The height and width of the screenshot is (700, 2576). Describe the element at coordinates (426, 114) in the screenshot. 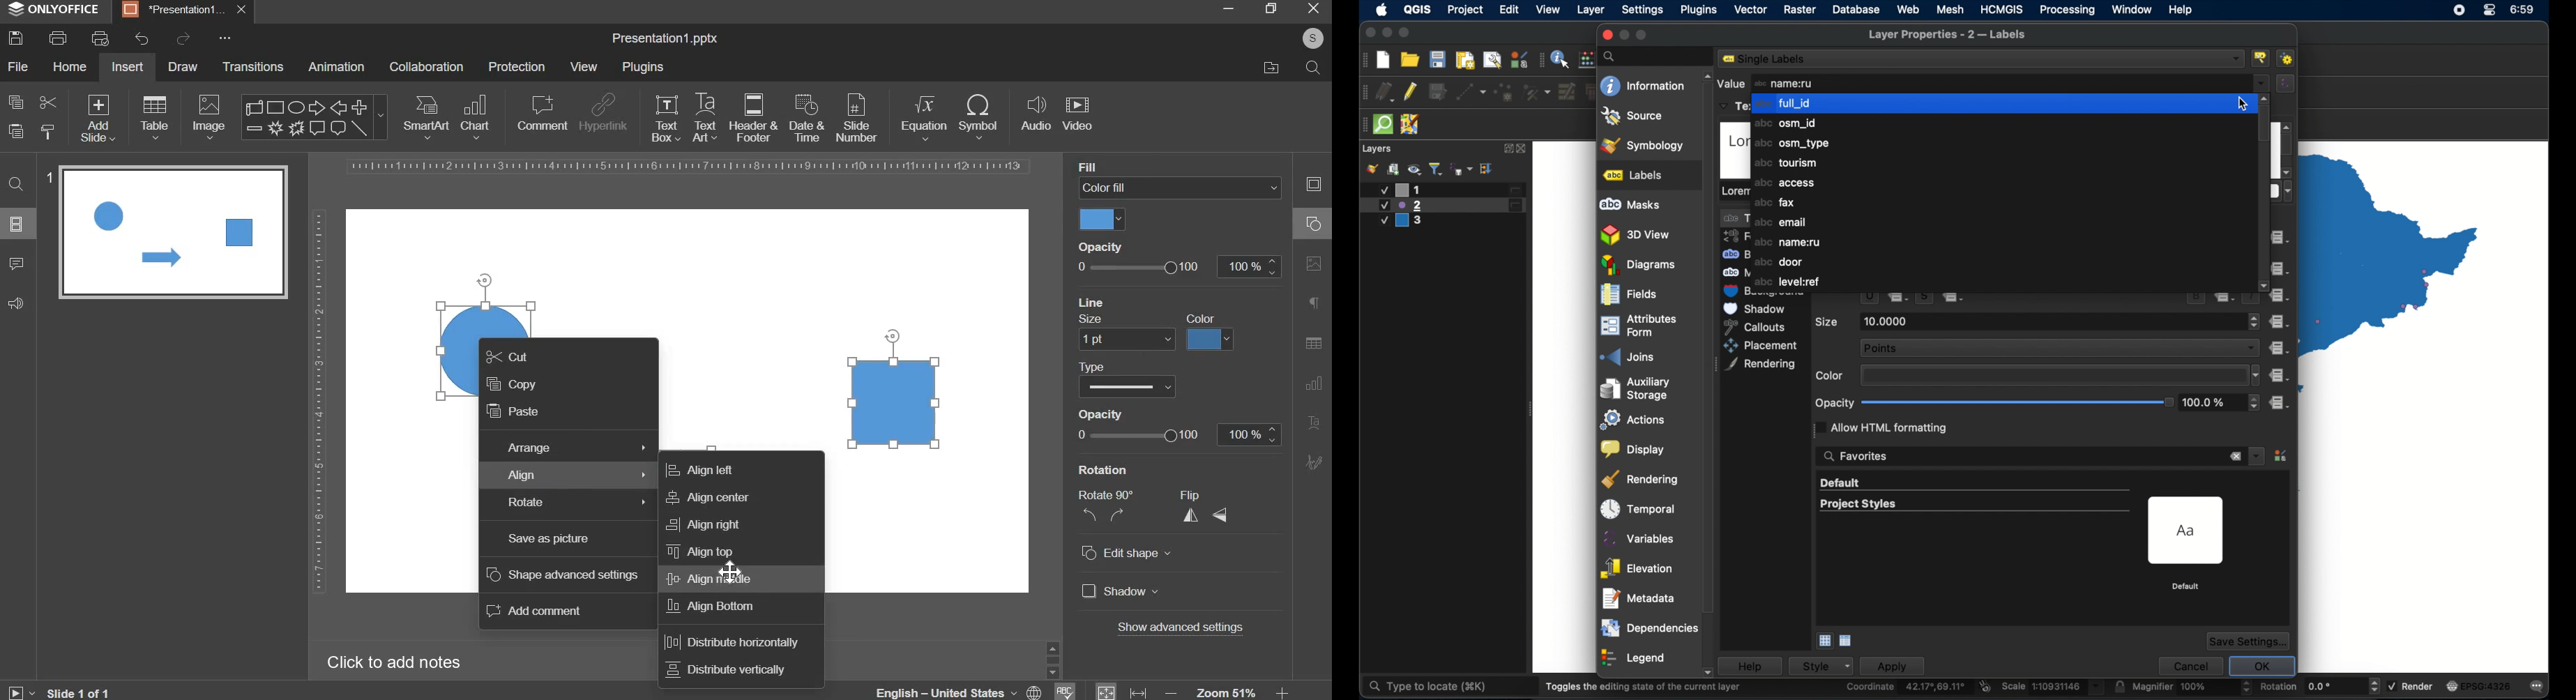

I see `smartart` at that location.